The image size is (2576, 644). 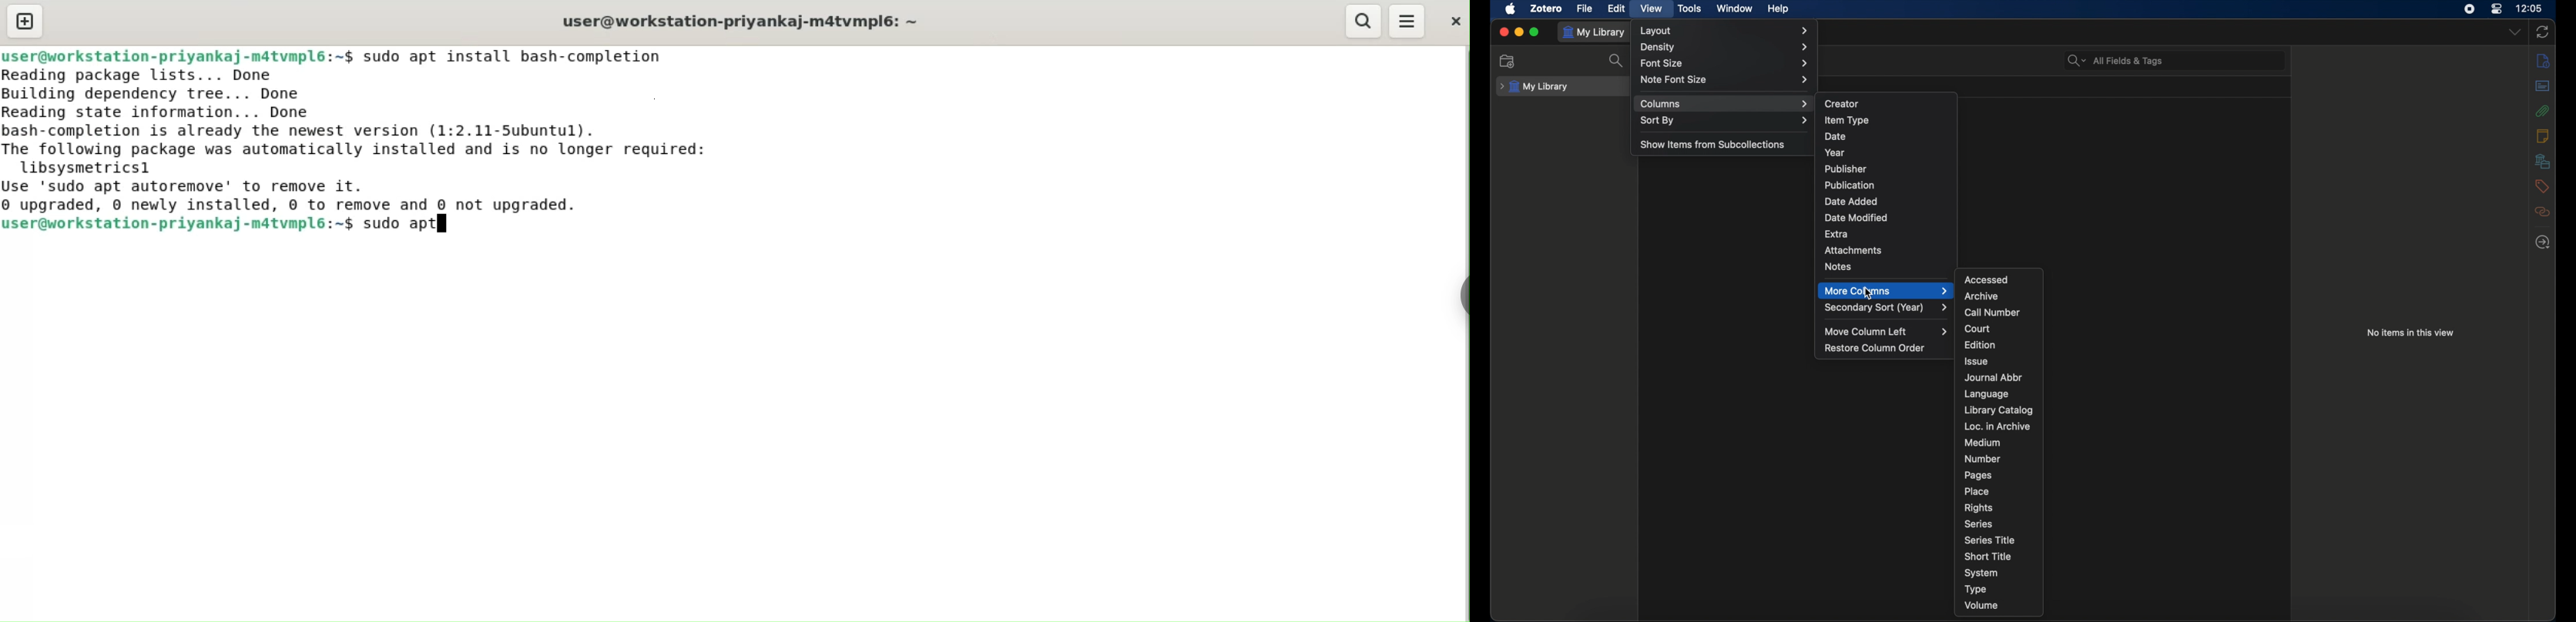 What do you see at coordinates (1835, 153) in the screenshot?
I see `year` at bounding box center [1835, 153].